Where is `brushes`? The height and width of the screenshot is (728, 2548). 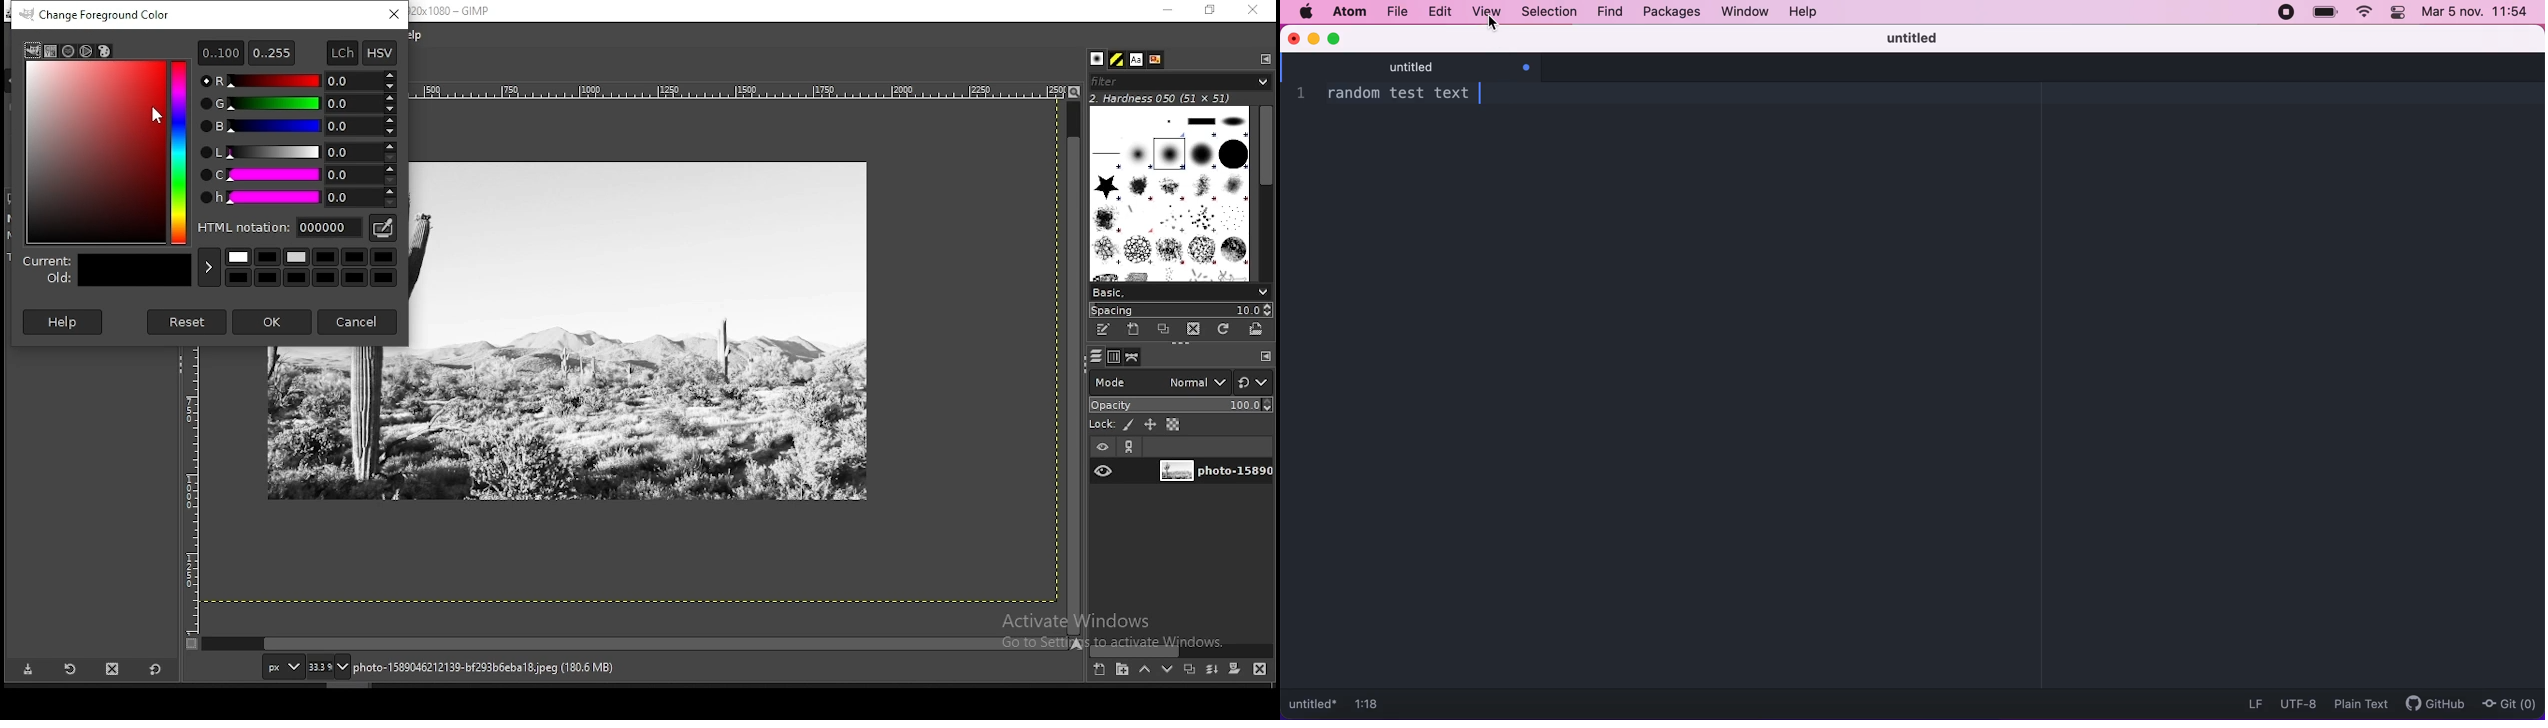
brushes is located at coordinates (1171, 193).